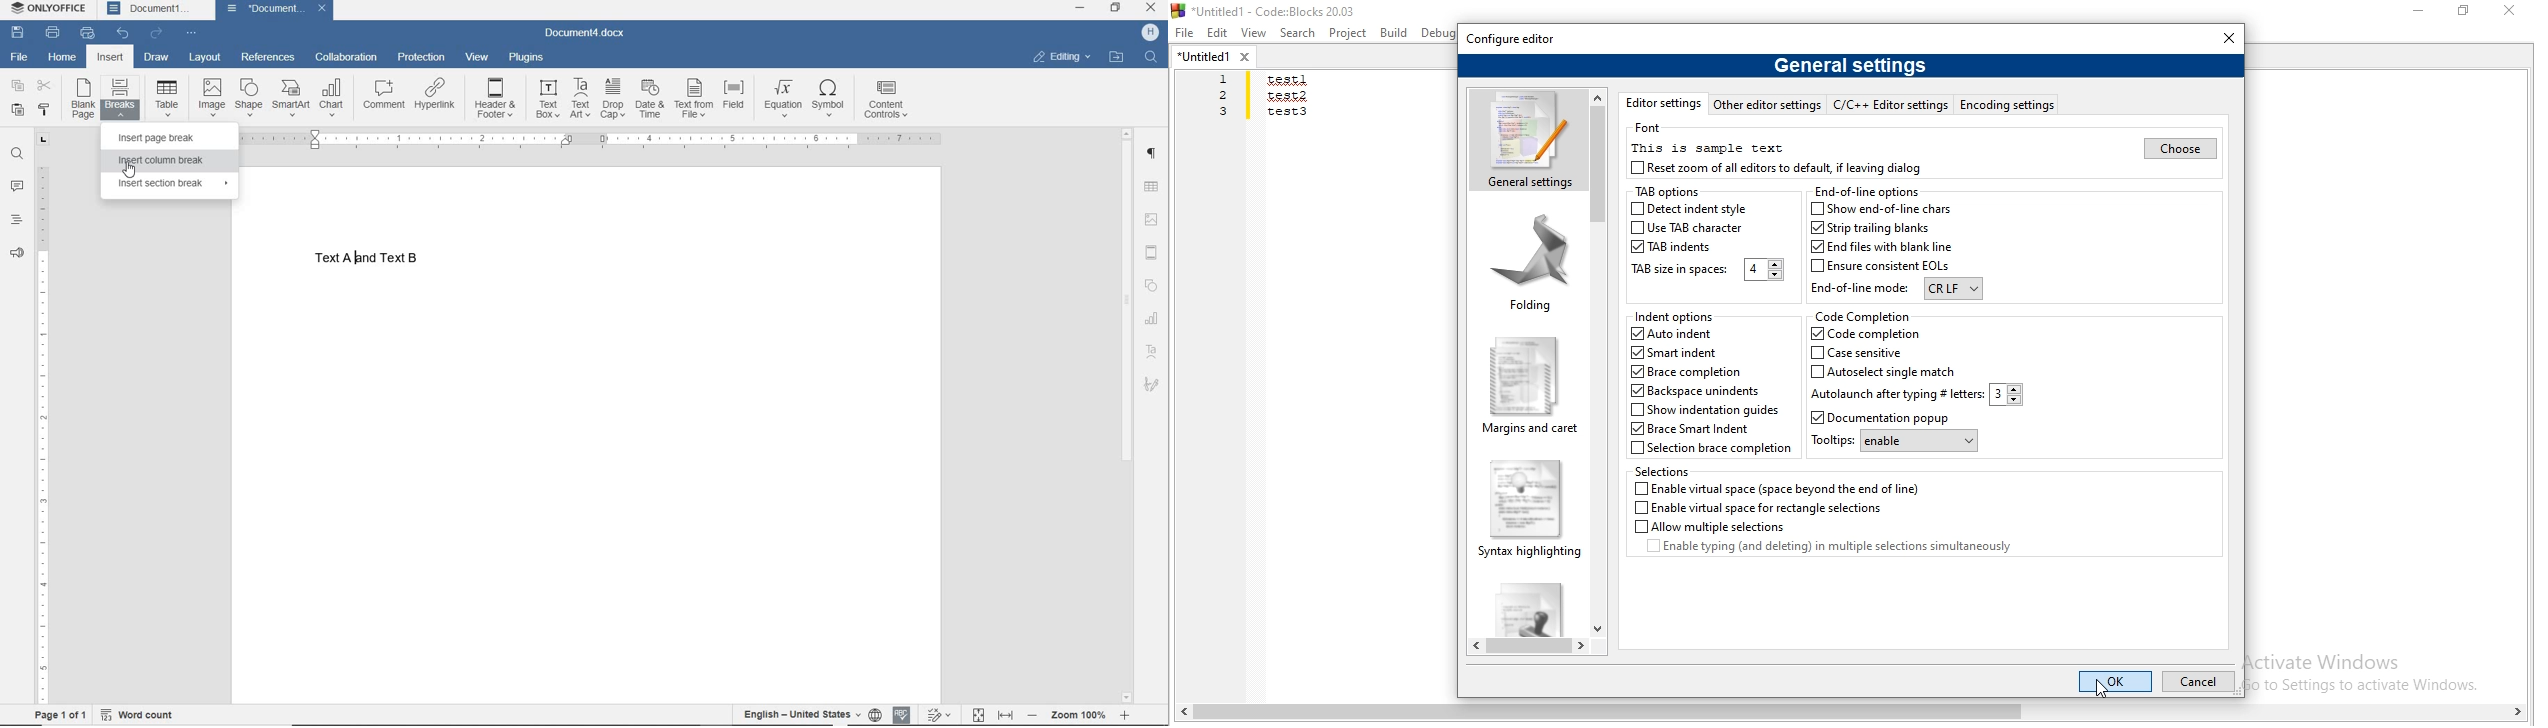 The height and width of the screenshot is (728, 2548). Describe the element at coordinates (614, 100) in the screenshot. I see `DROP CAP` at that location.